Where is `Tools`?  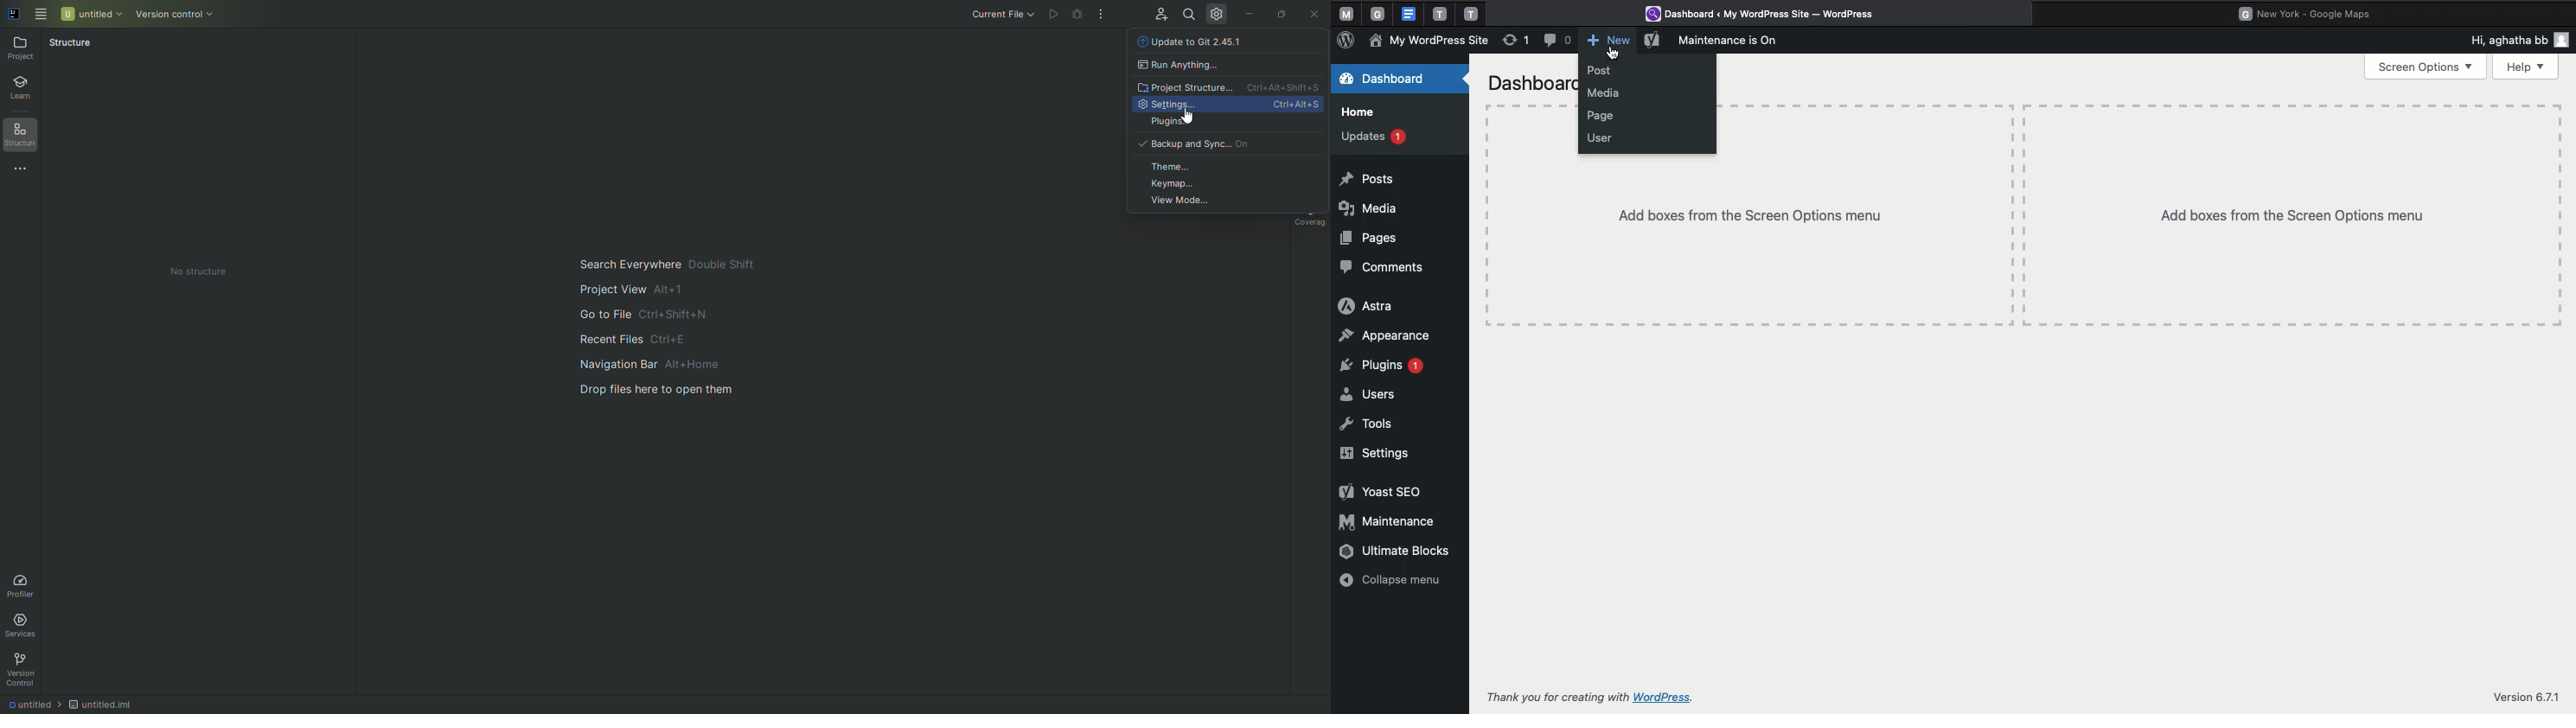 Tools is located at coordinates (1368, 424).